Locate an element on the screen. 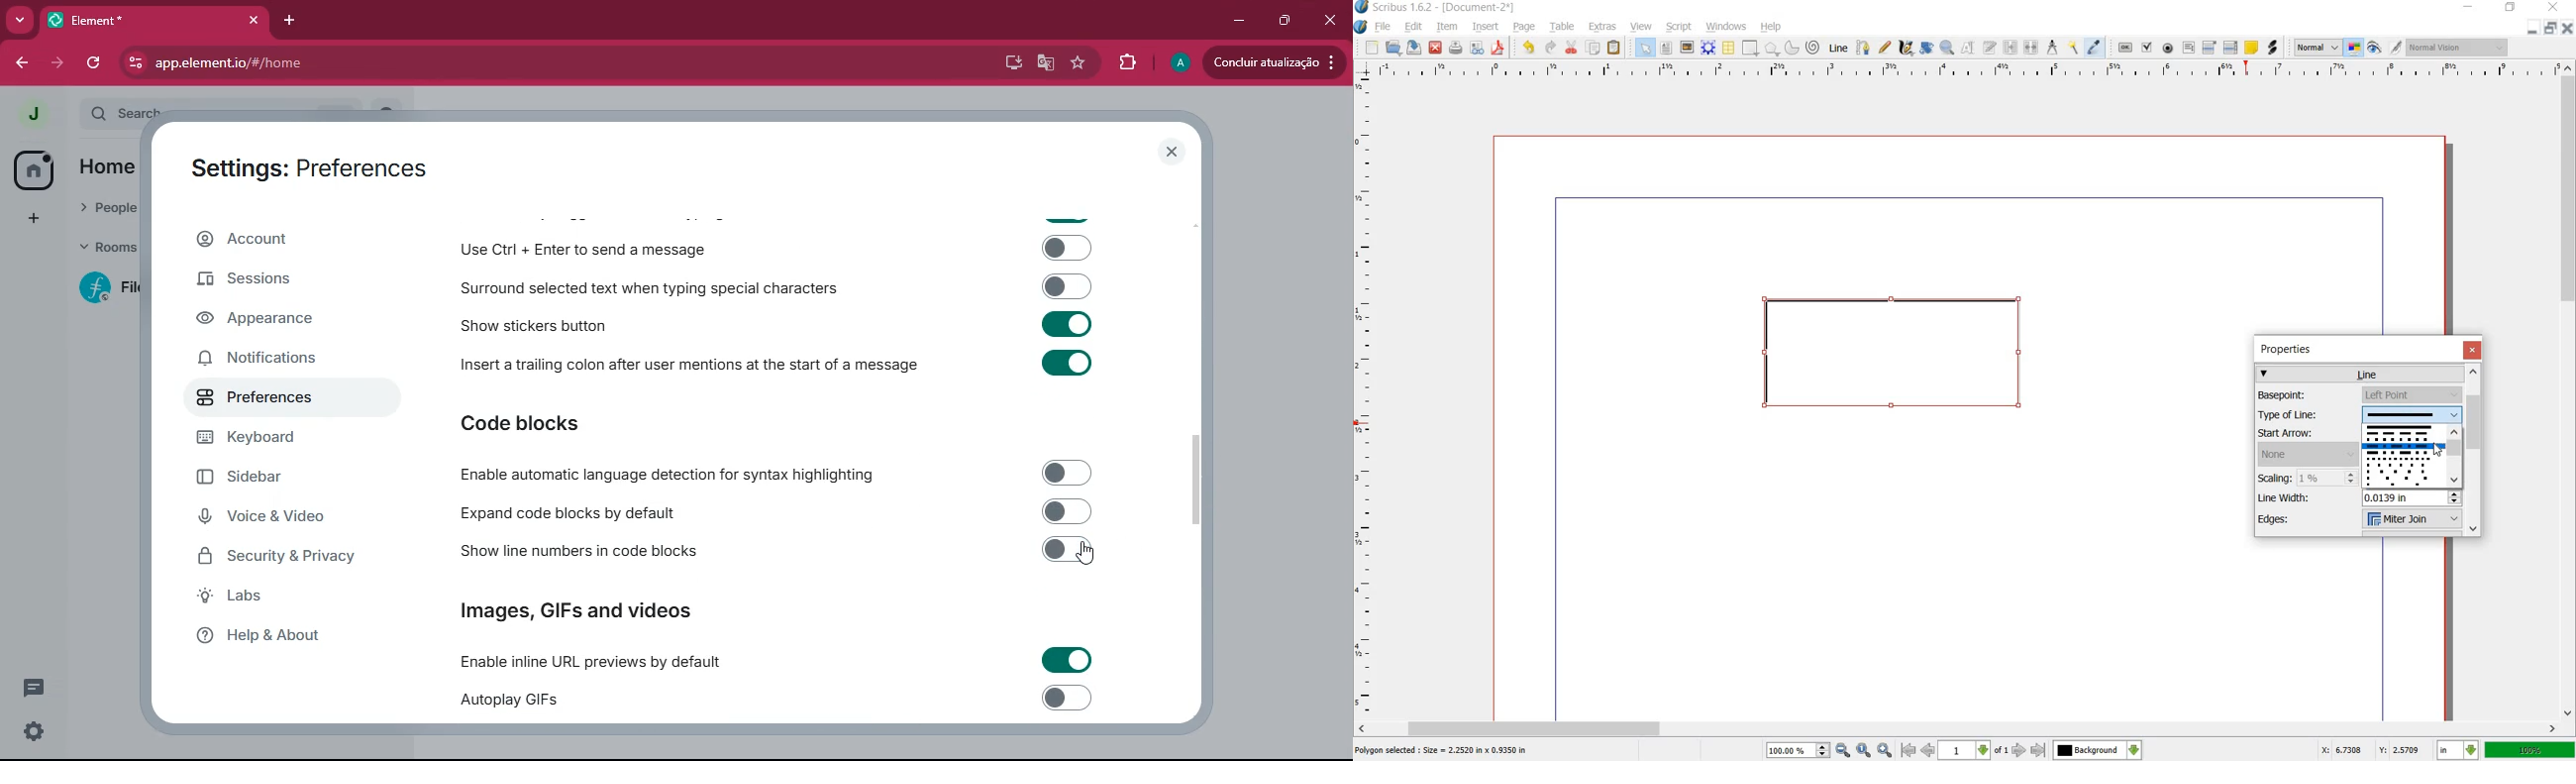 This screenshot has height=784, width=2576. TABLE is located at coordinates (1563, 28).